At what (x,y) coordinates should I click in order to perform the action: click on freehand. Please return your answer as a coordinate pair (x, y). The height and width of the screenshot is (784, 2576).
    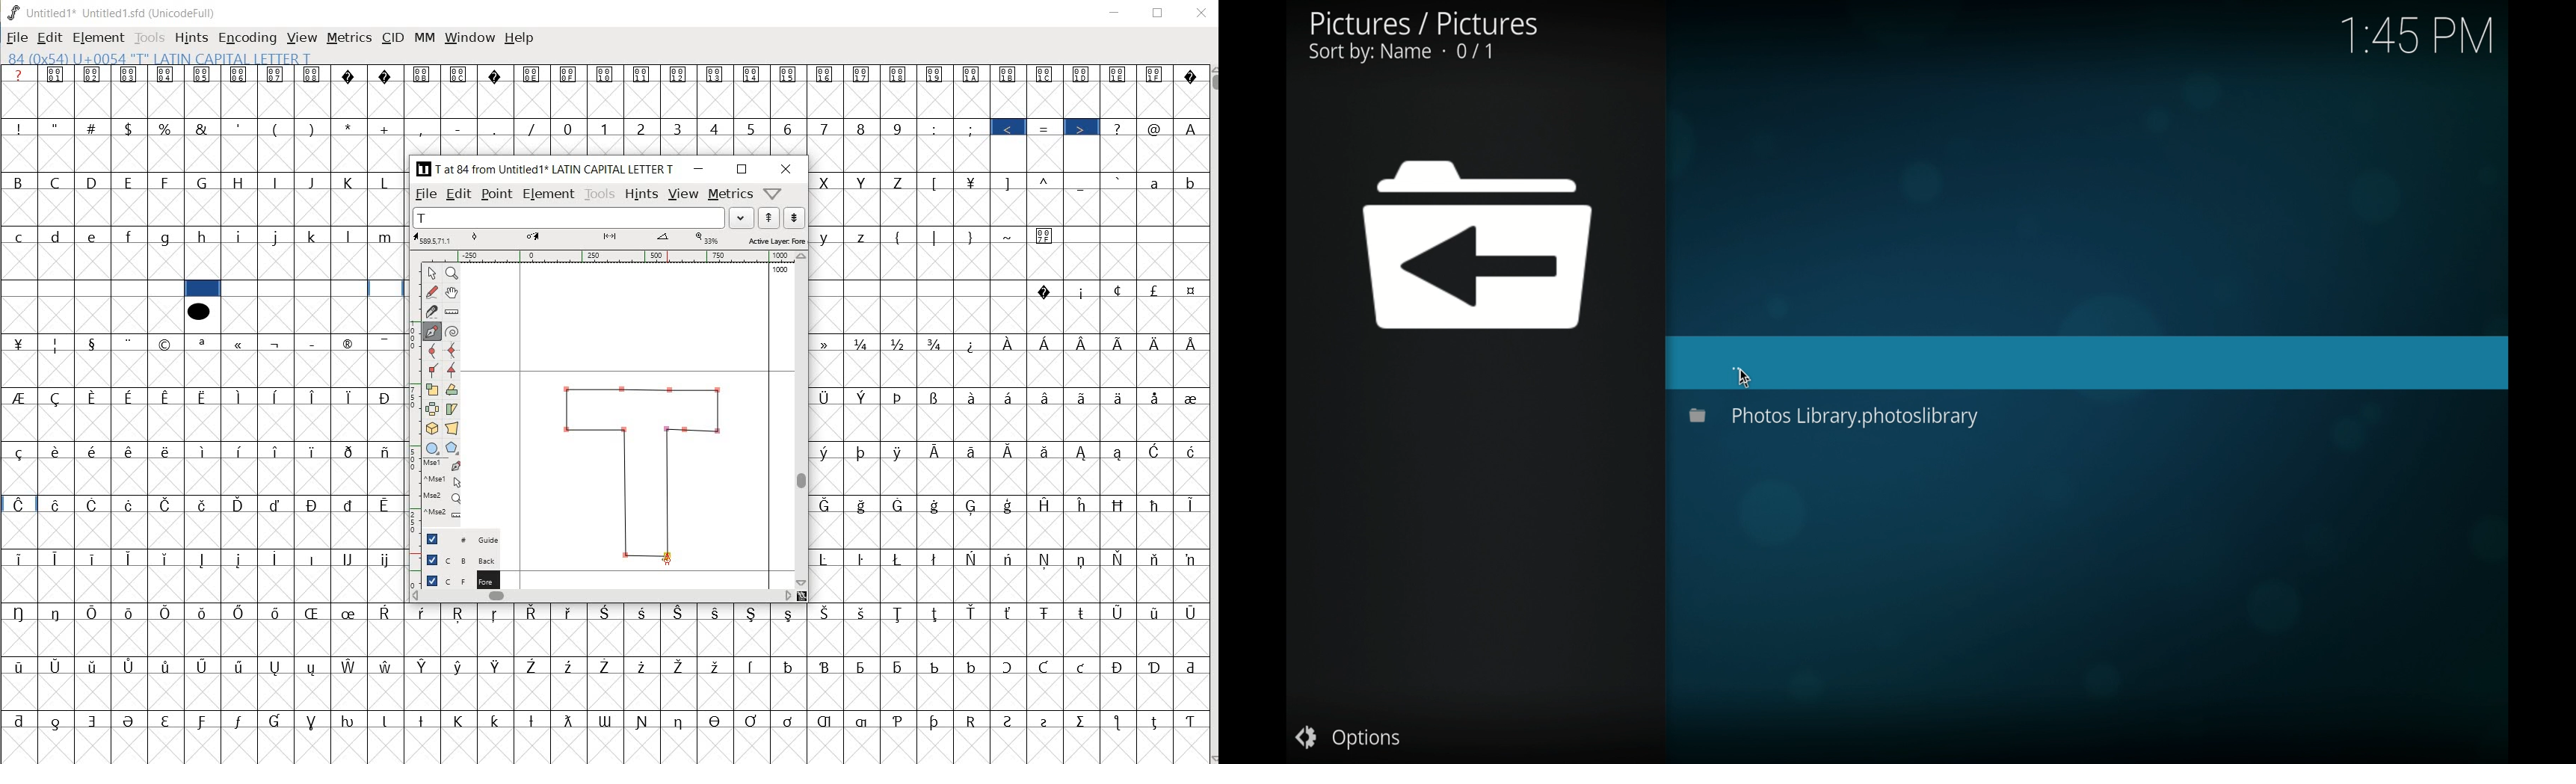
    Looking at the image, I should click on (433, 292).